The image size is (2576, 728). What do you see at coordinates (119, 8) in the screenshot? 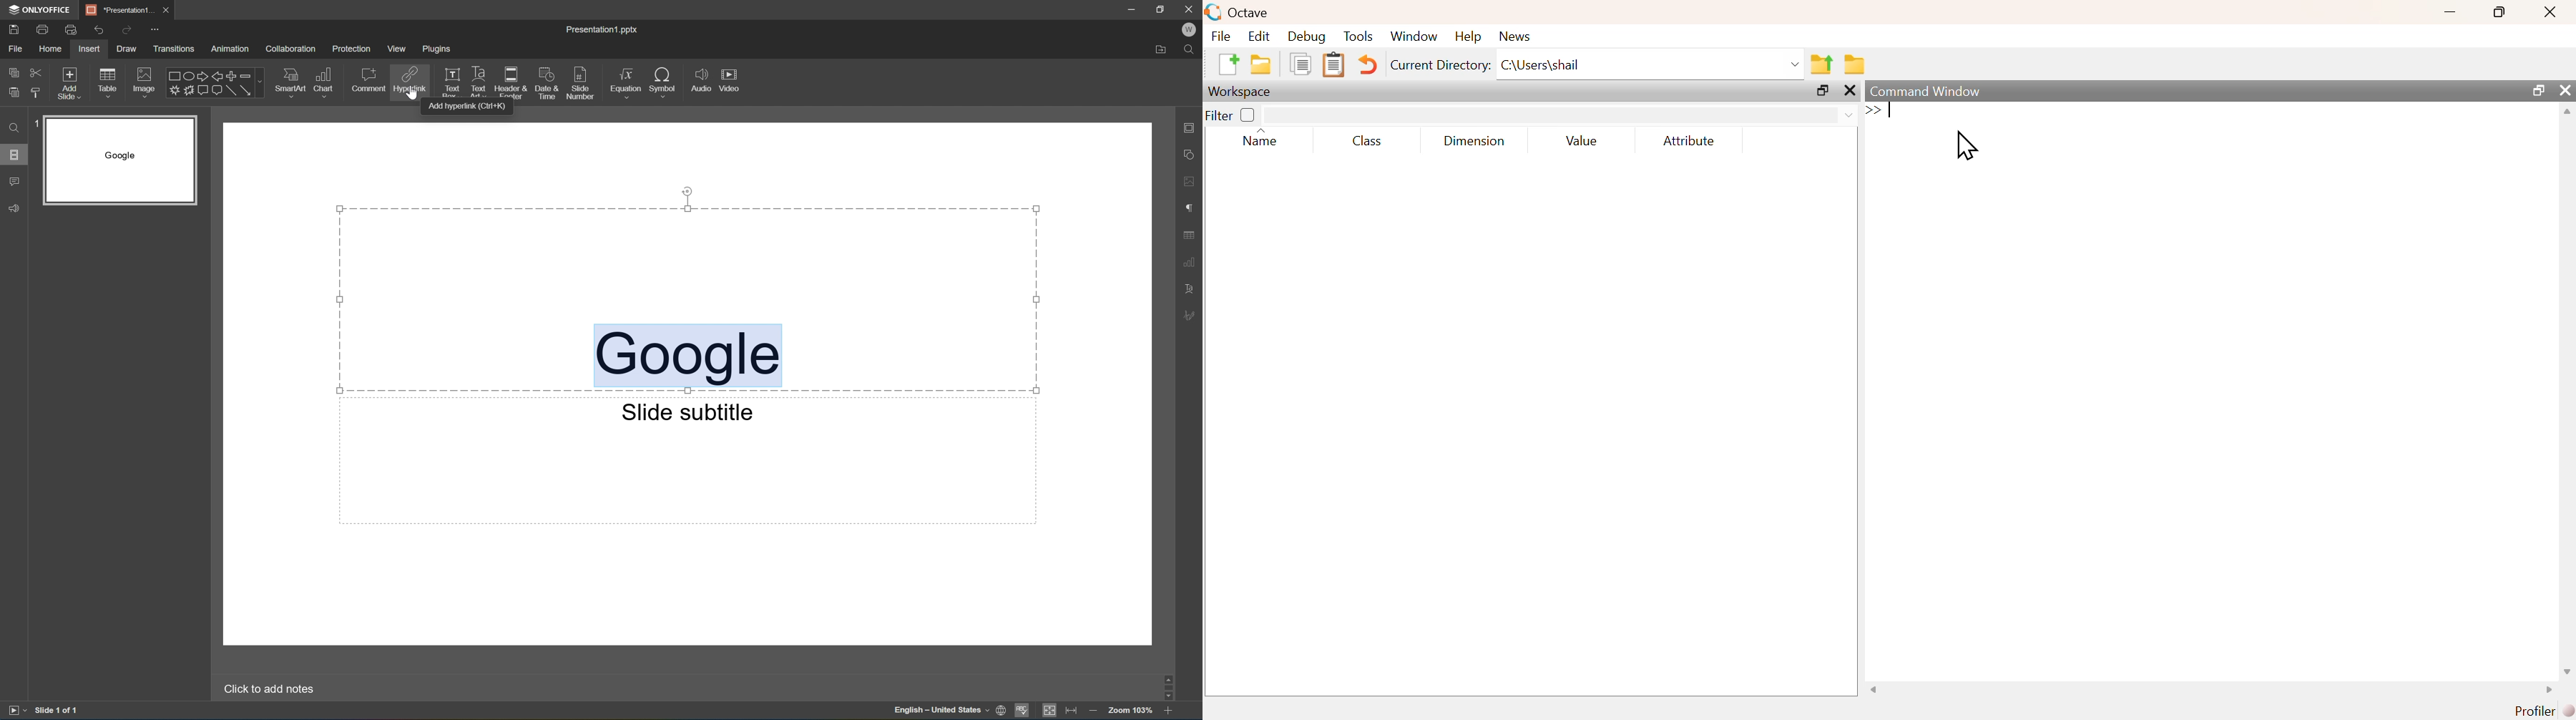
I see `*Presentation1...` at bounding box center [119, 8].